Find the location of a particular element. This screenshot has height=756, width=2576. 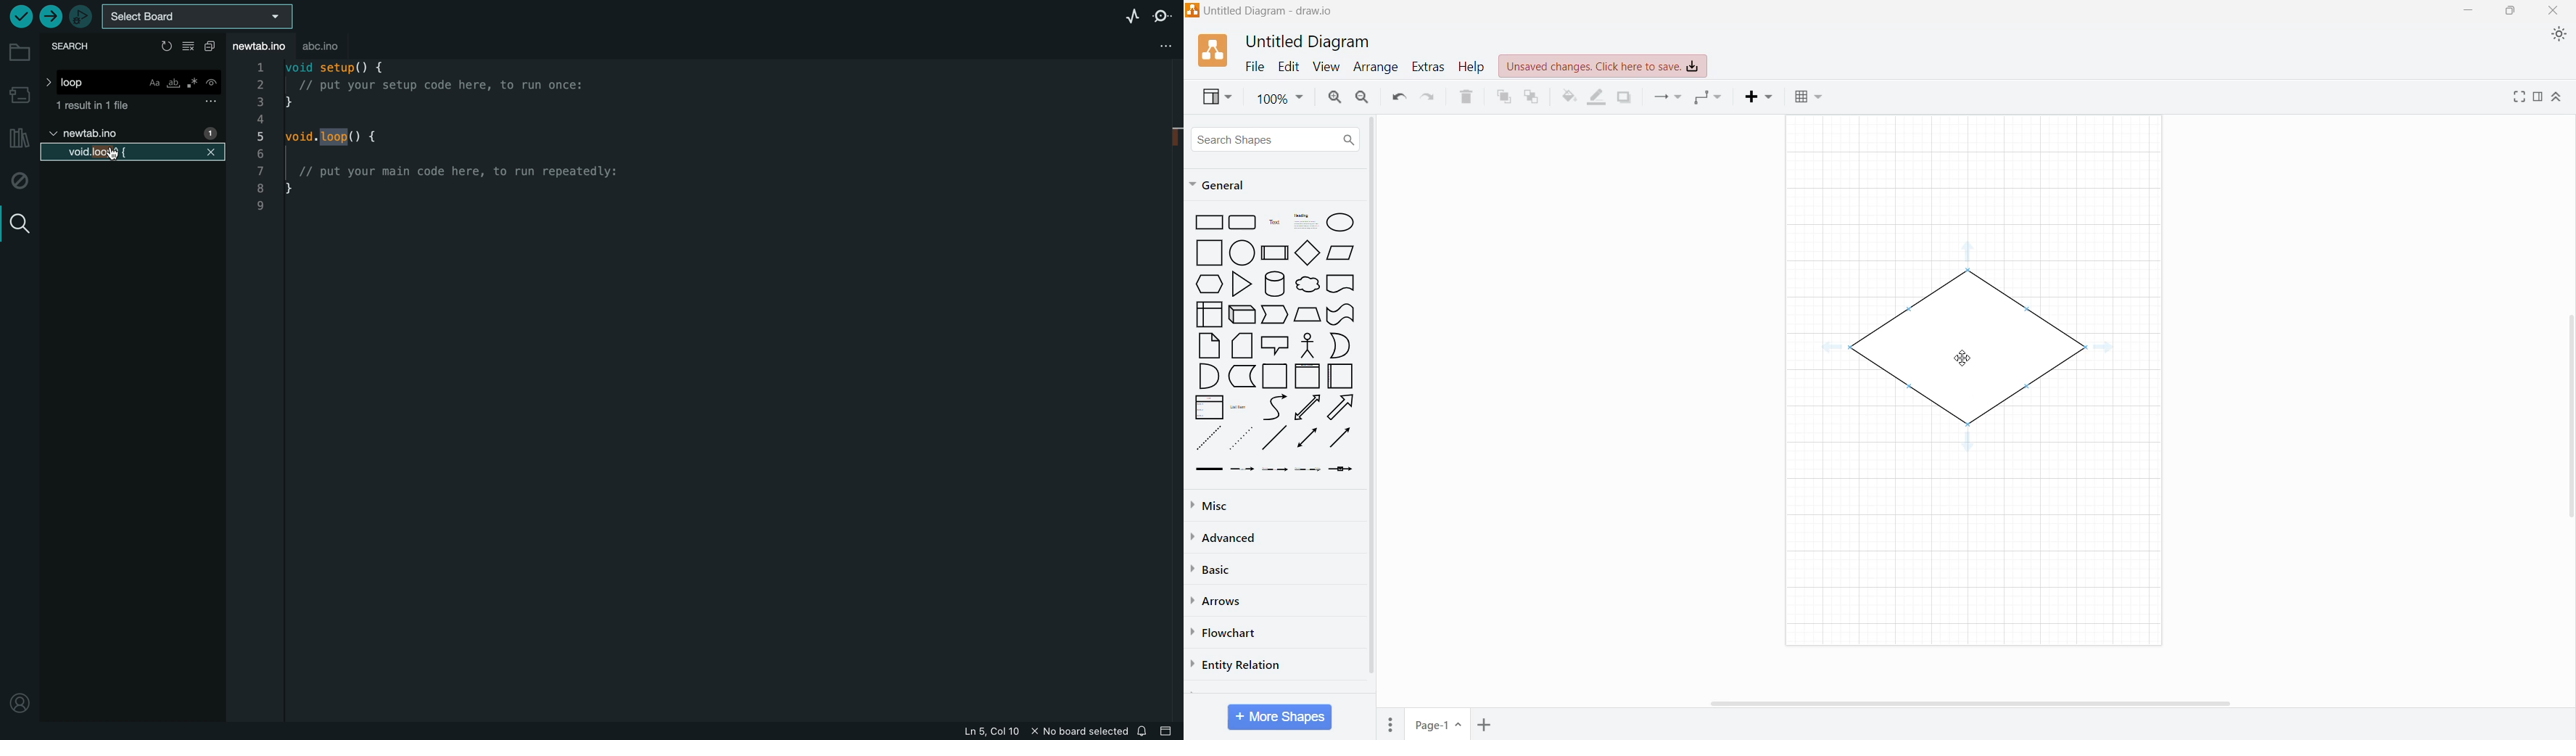

Extras is located at coordinates (1428, 67).